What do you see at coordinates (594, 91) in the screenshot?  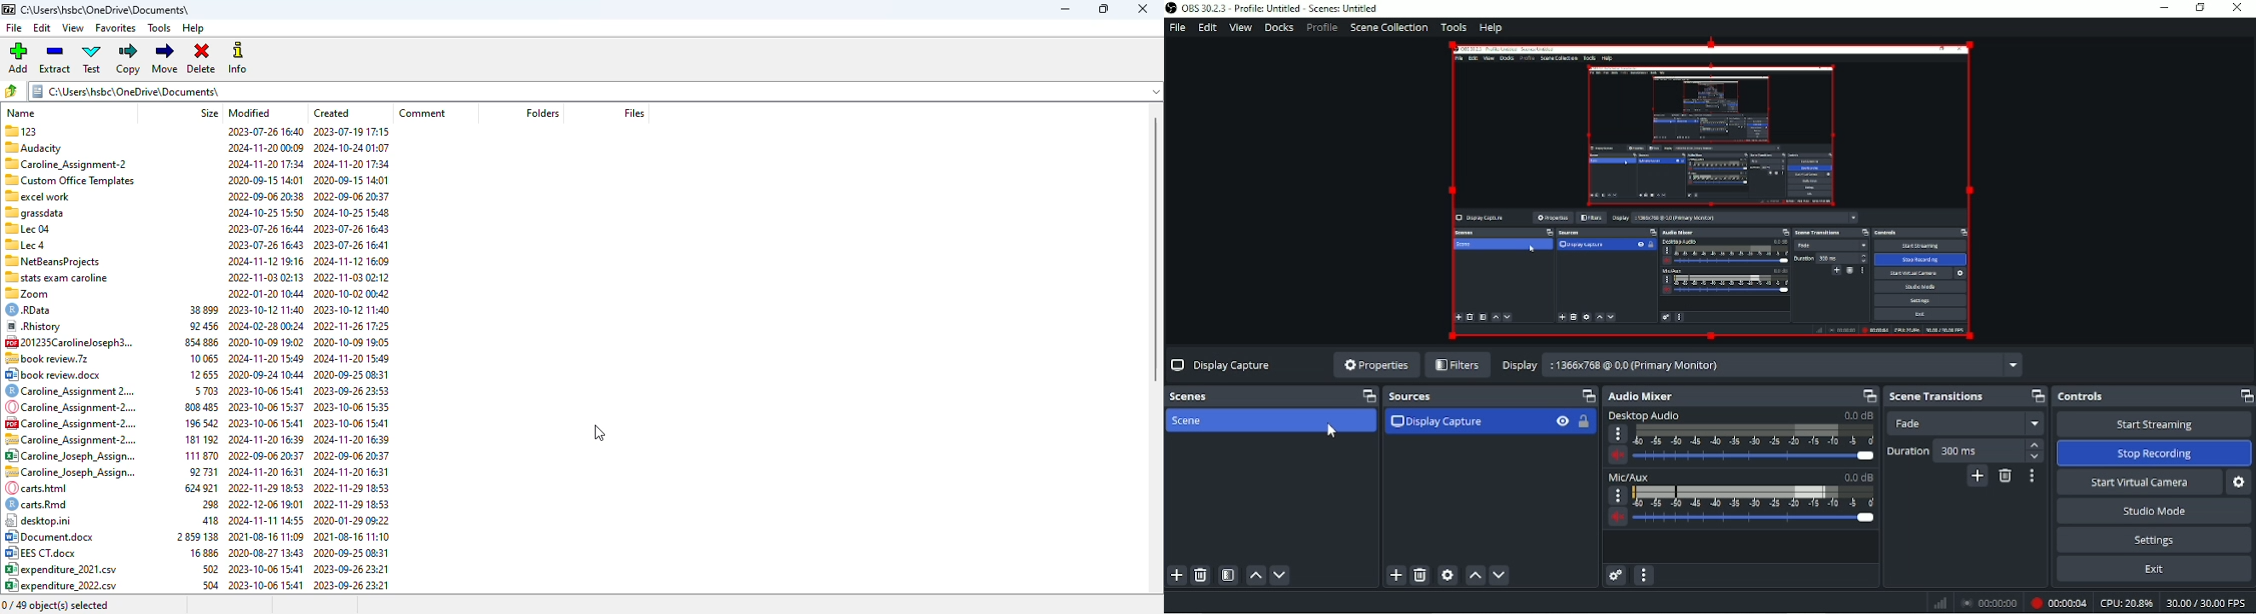 I see `folder` at bounding box center [594, 91].